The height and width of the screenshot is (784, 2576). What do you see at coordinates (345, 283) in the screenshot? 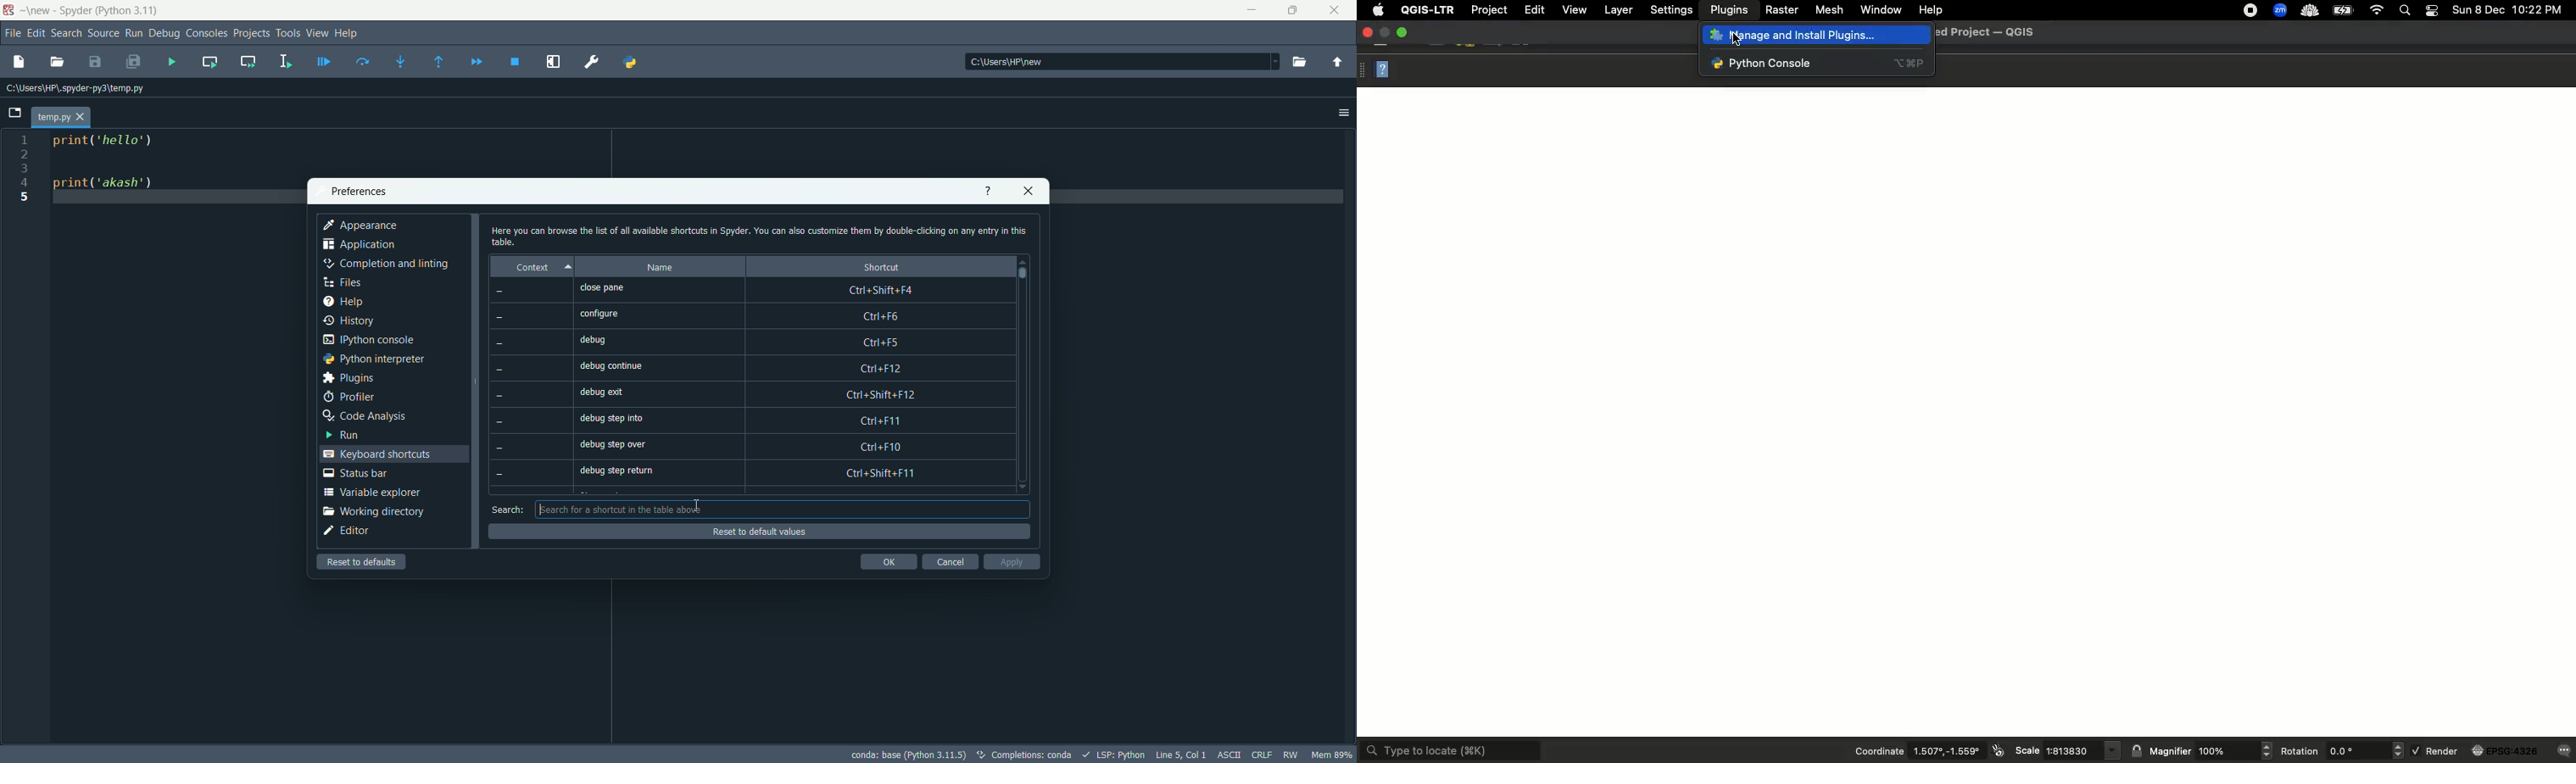
I see `files` at bounding box center [345, 283].